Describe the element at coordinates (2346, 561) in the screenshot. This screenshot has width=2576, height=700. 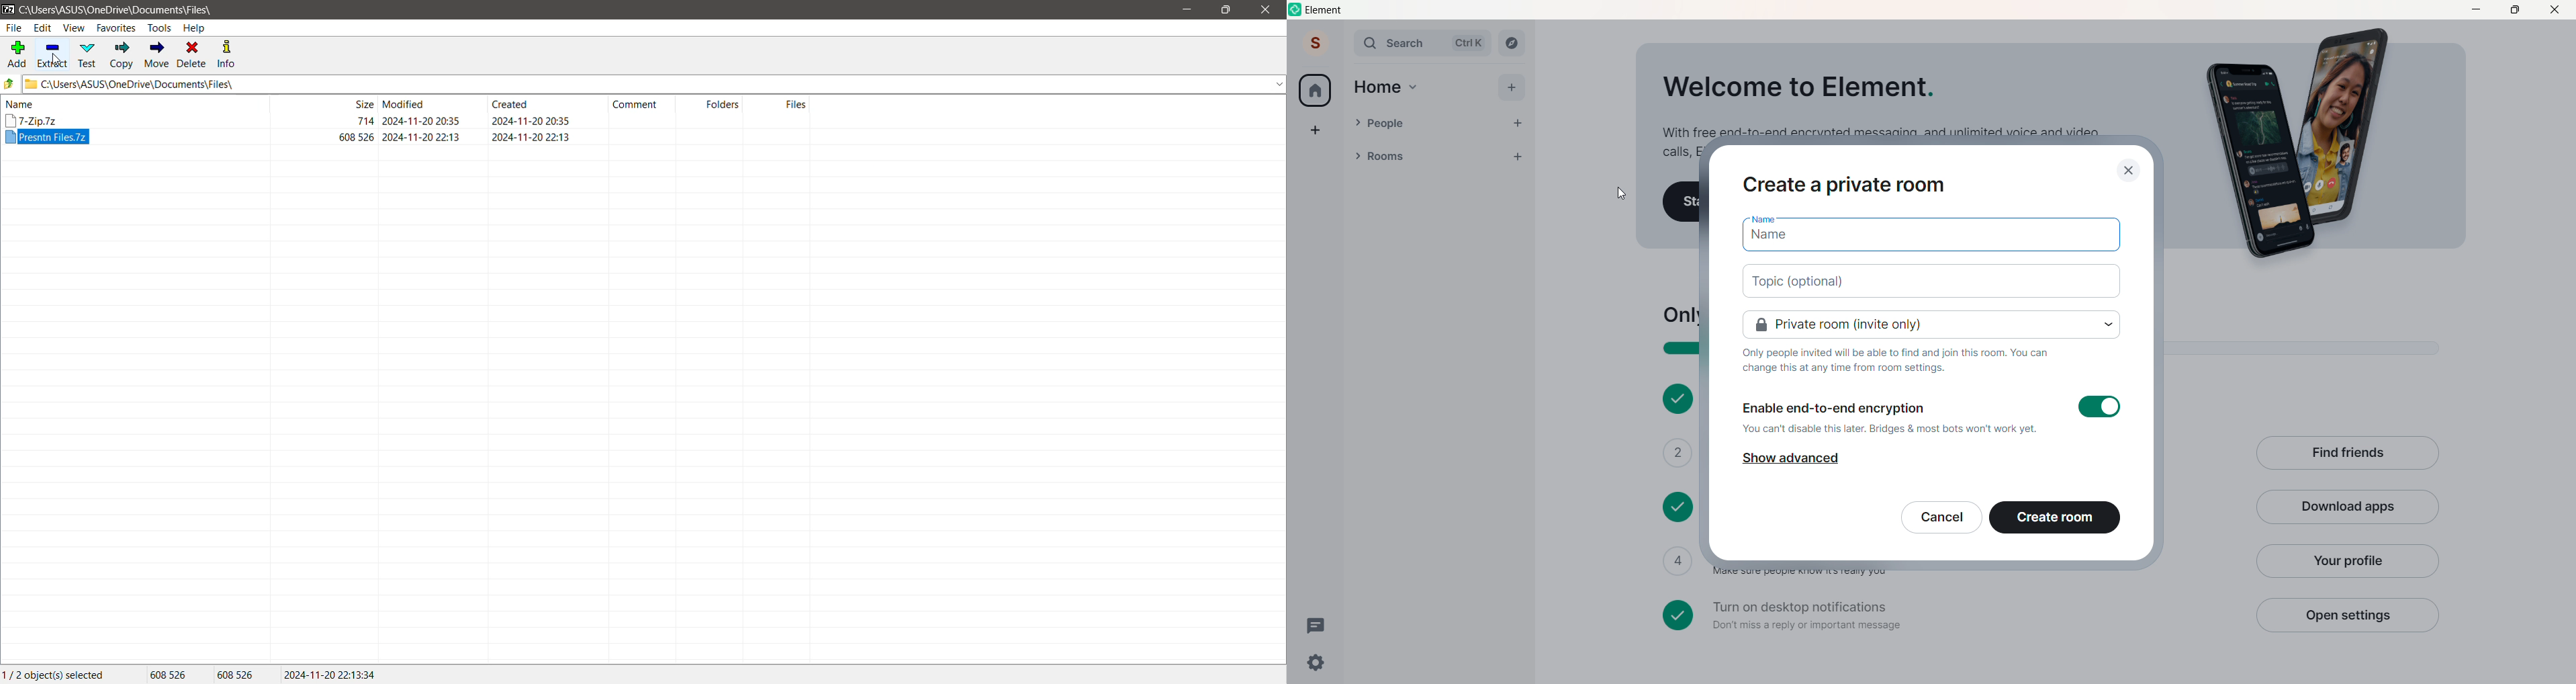
I see `Your Profile` at that location.